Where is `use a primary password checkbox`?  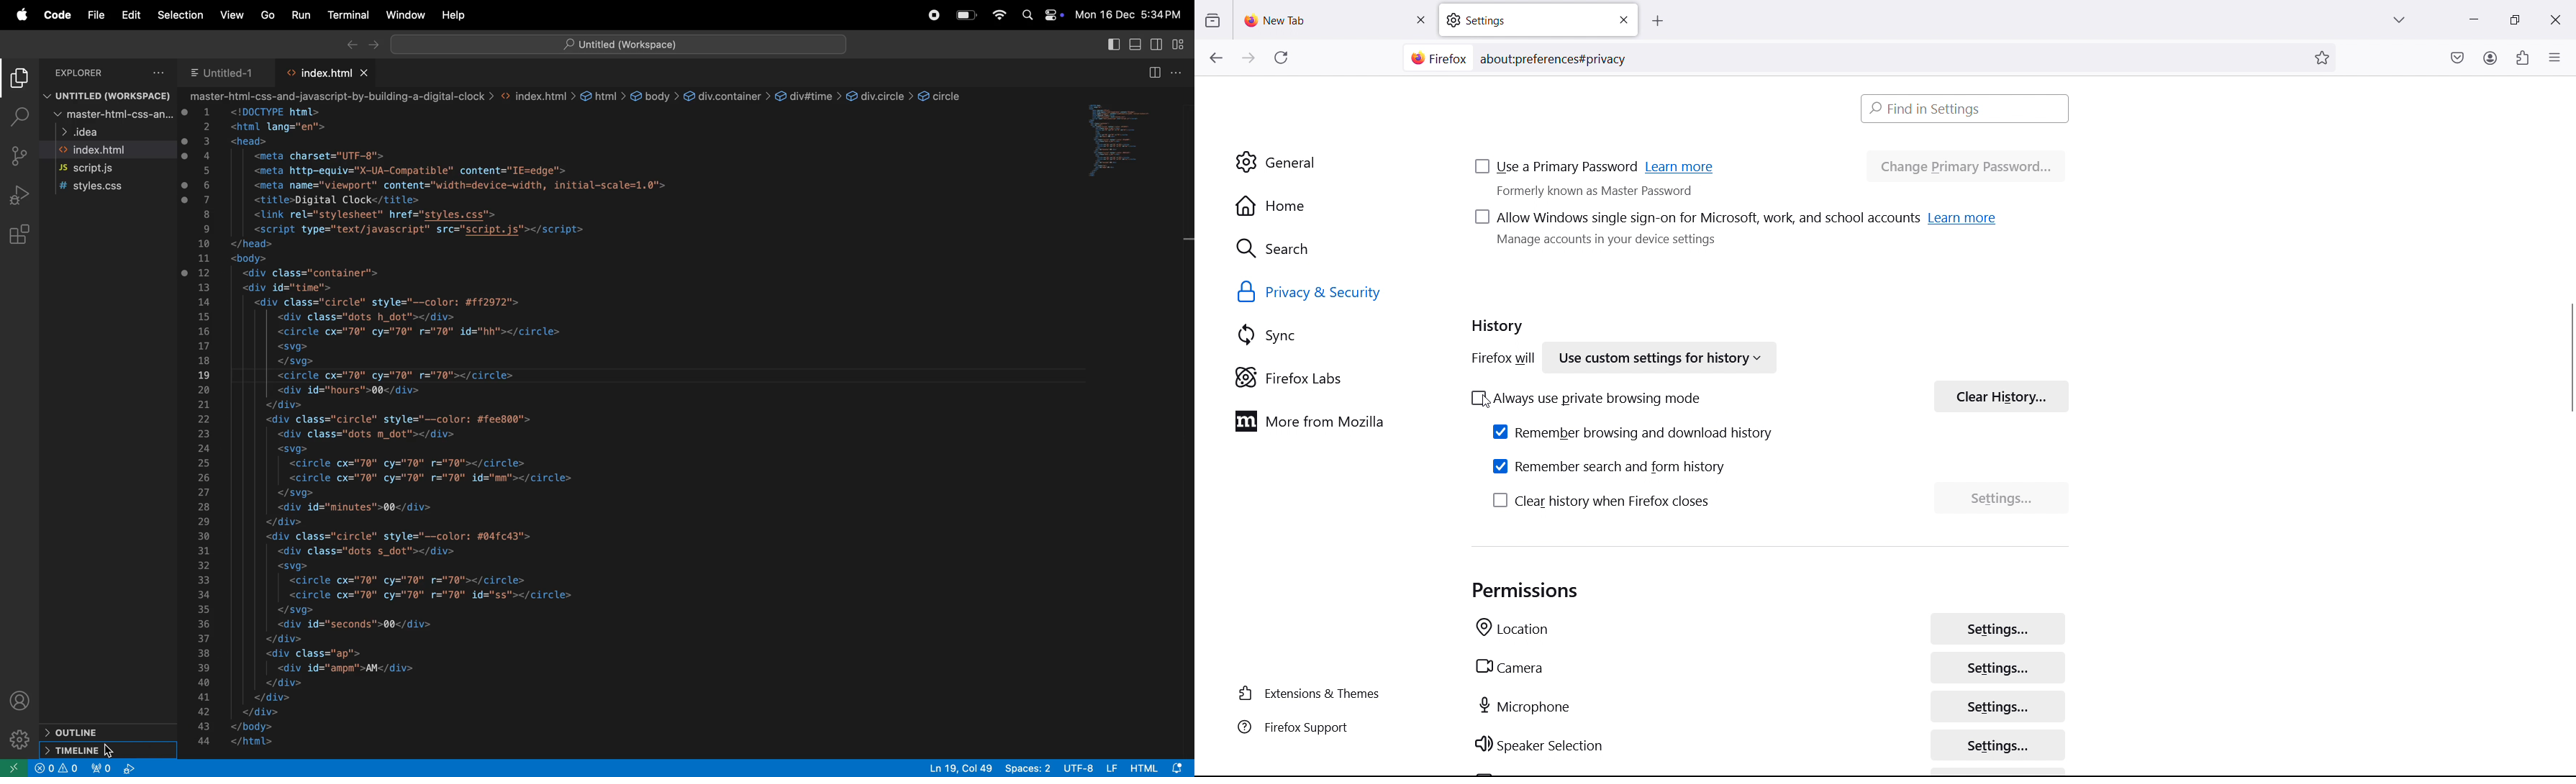
use a primary password checkbox is located at coordinates (1556, 168).